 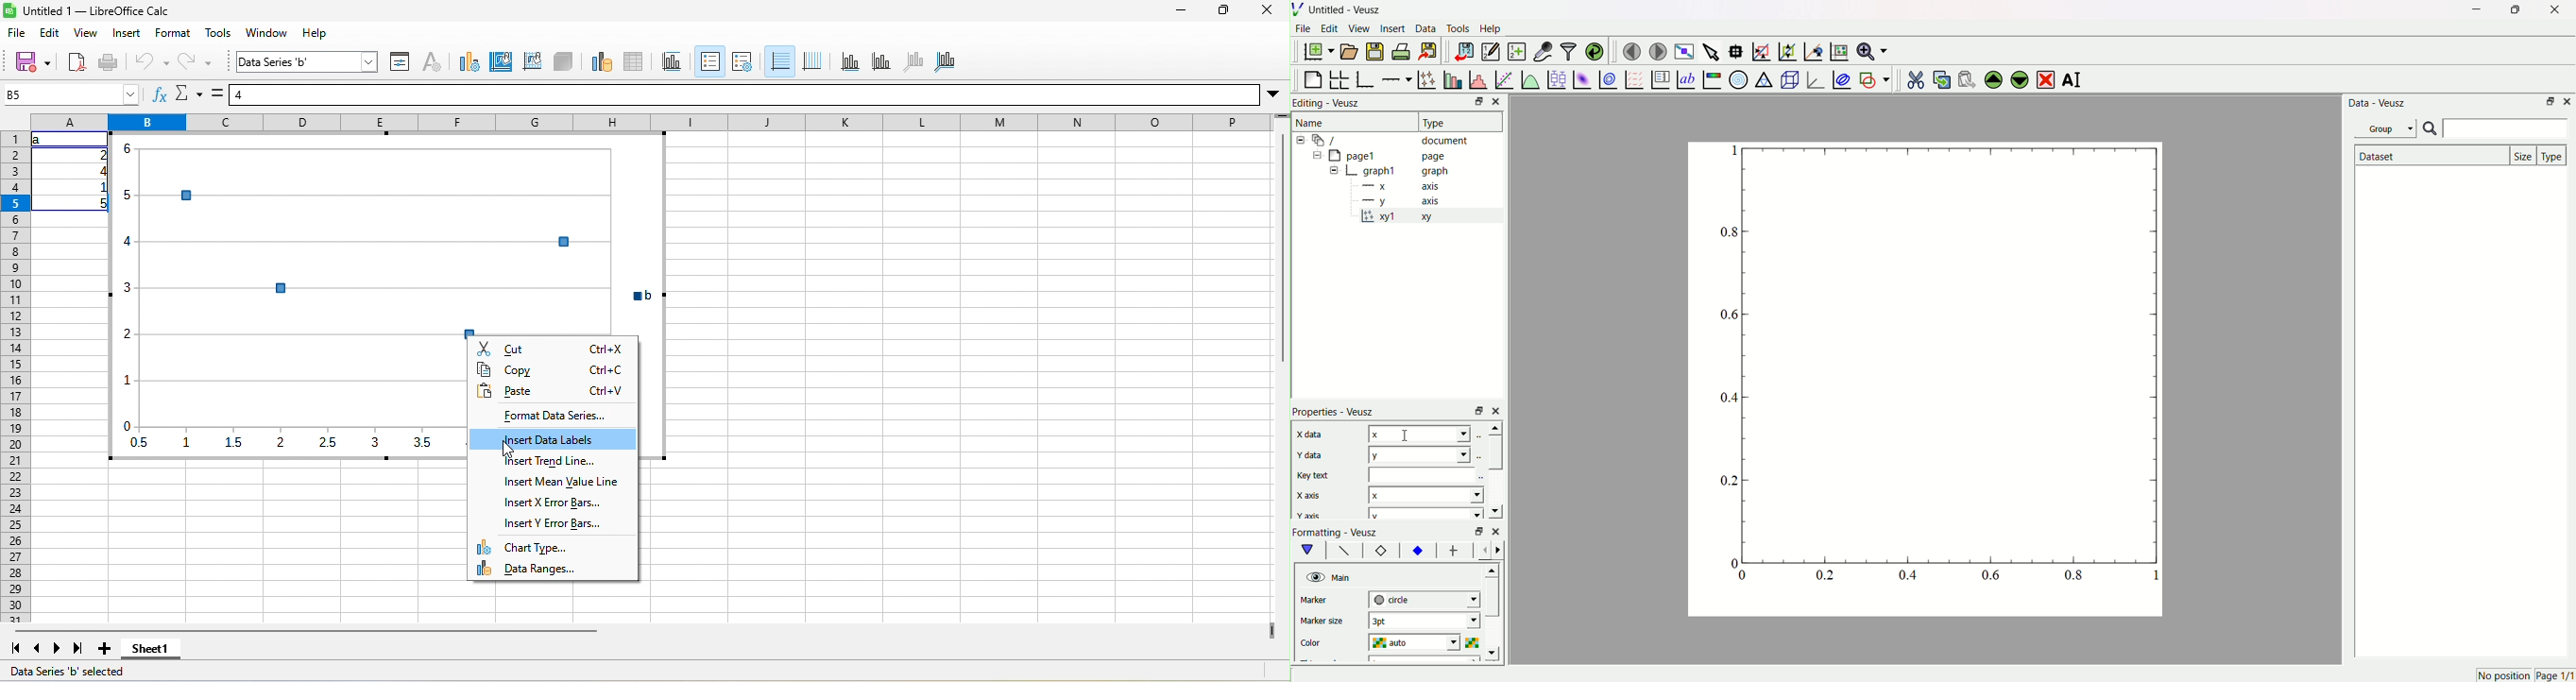 I want to click on name box, so click(x=72, y=94).